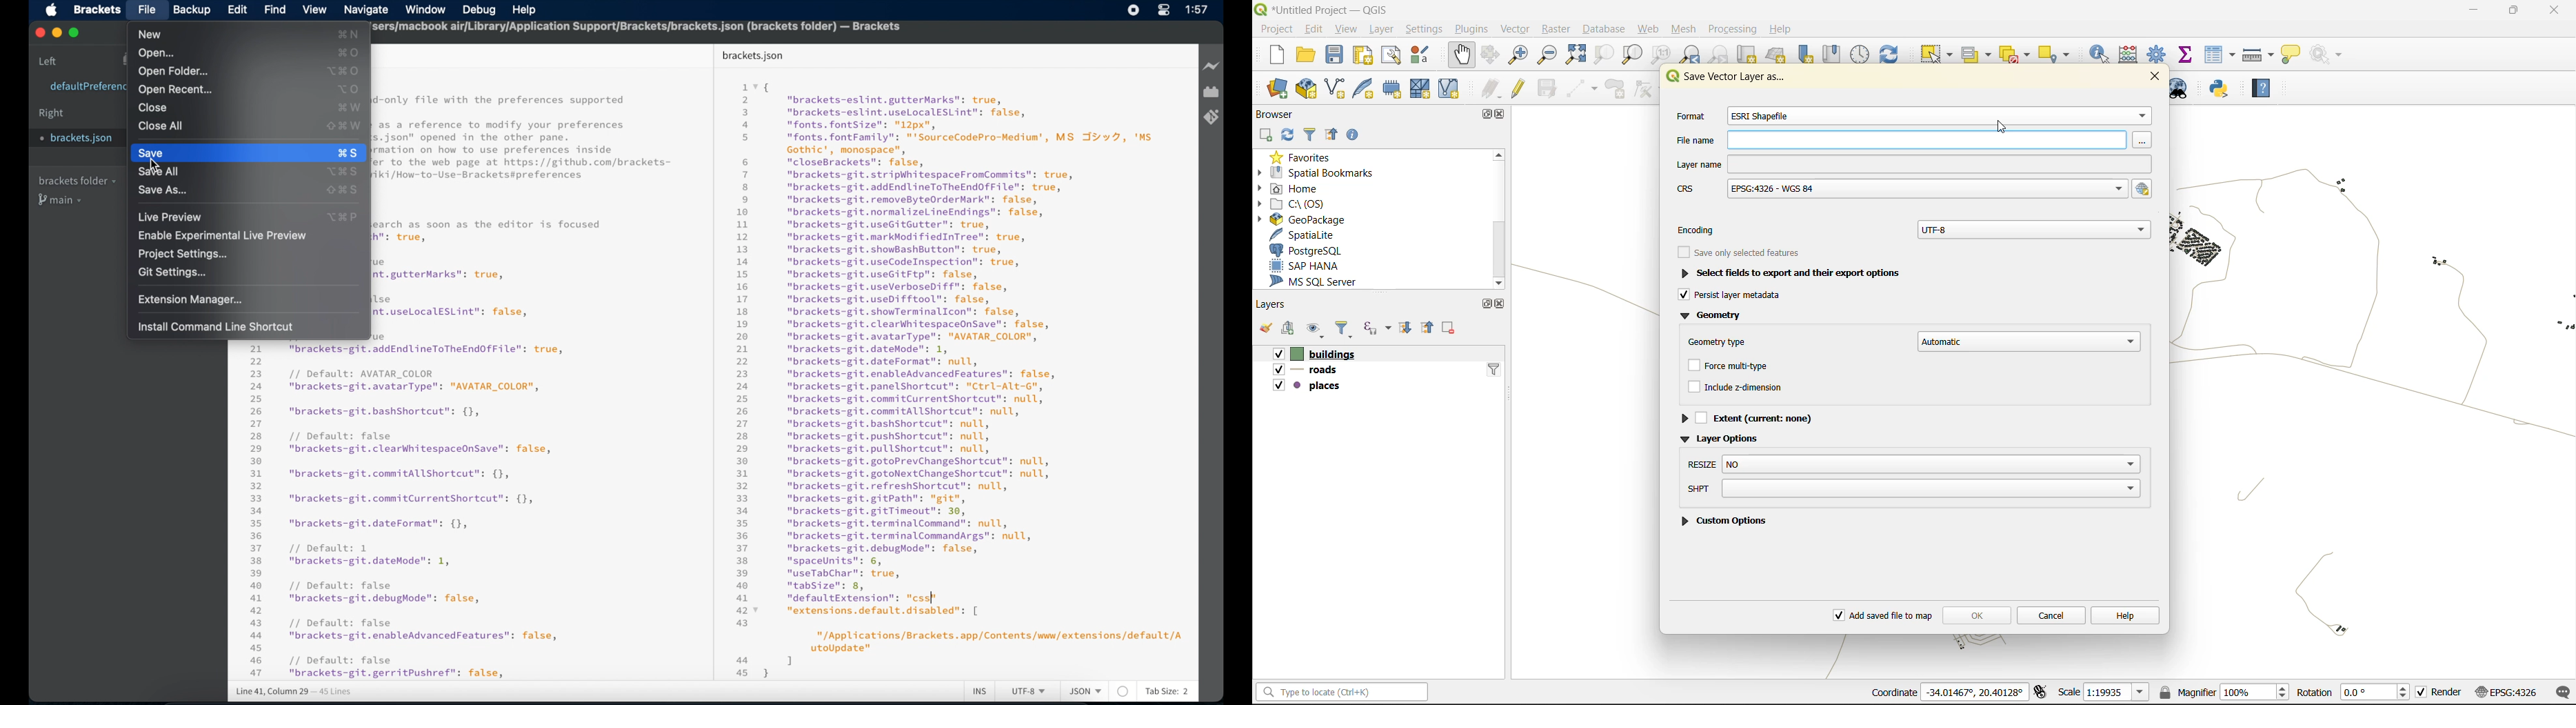  I want to click on maximize, so click(2511, 12).